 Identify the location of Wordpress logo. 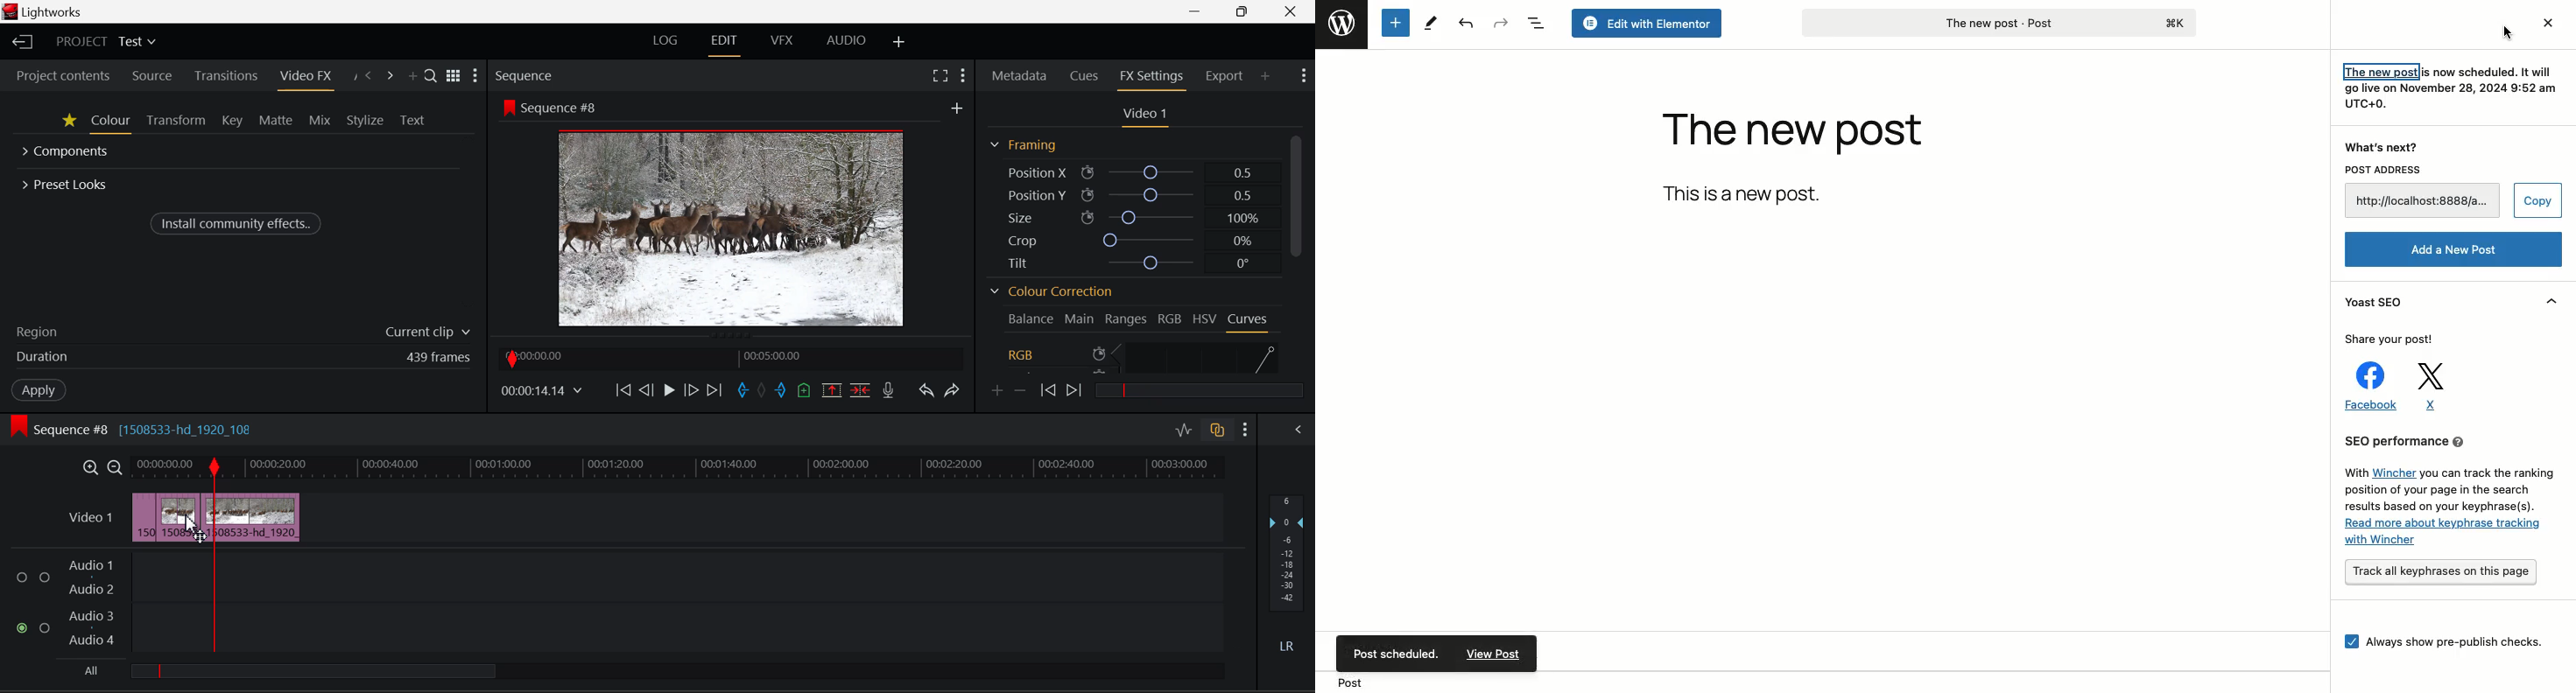
(1341, 23).